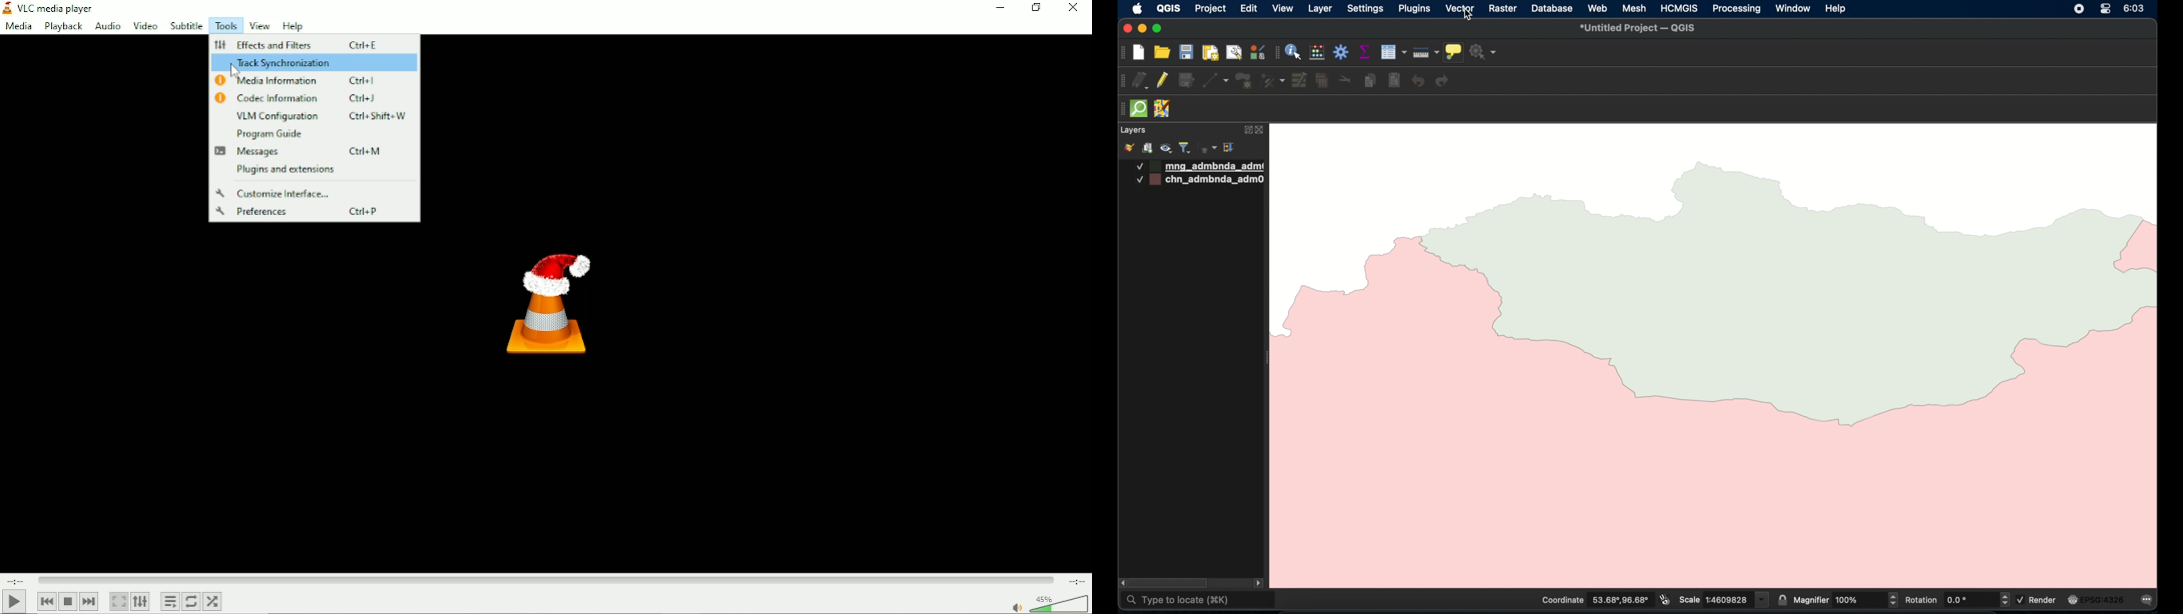 The image size is (2184, 616). What do you see at coordinates (1293, 53) in the screenshot?
I see `` at bounding box center [1293, 53].